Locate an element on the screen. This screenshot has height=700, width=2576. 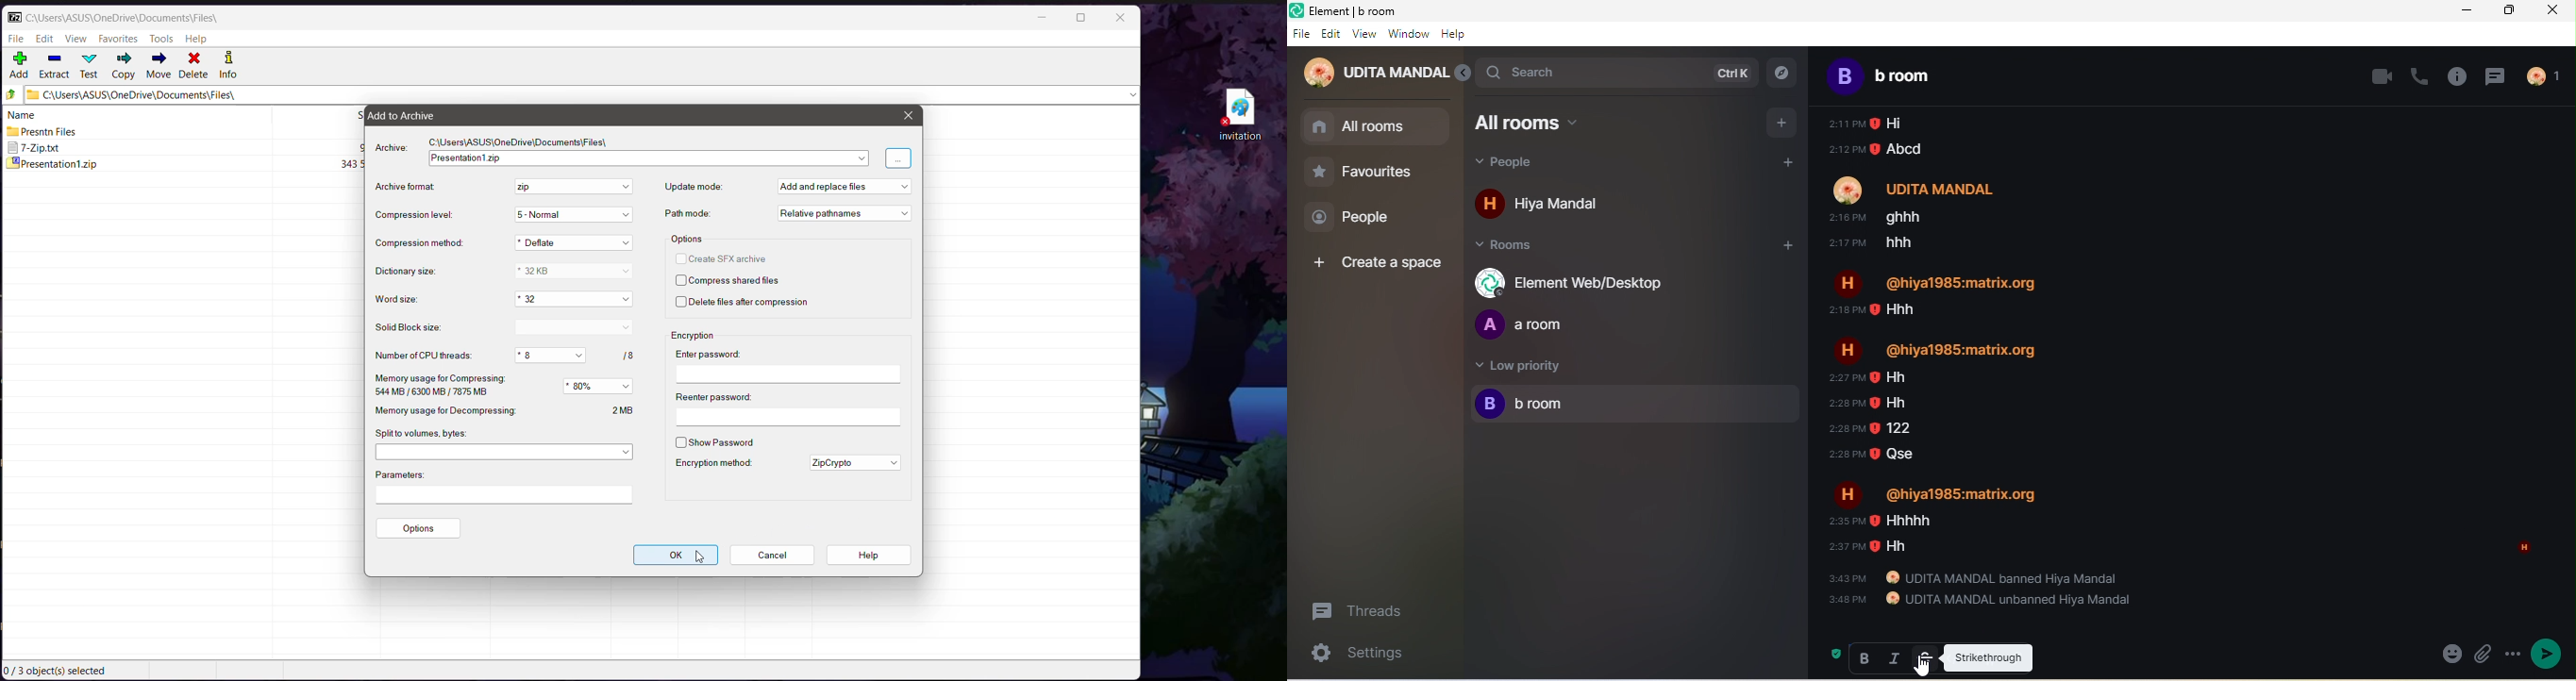
Favorites is located at coordinates (119, 40).